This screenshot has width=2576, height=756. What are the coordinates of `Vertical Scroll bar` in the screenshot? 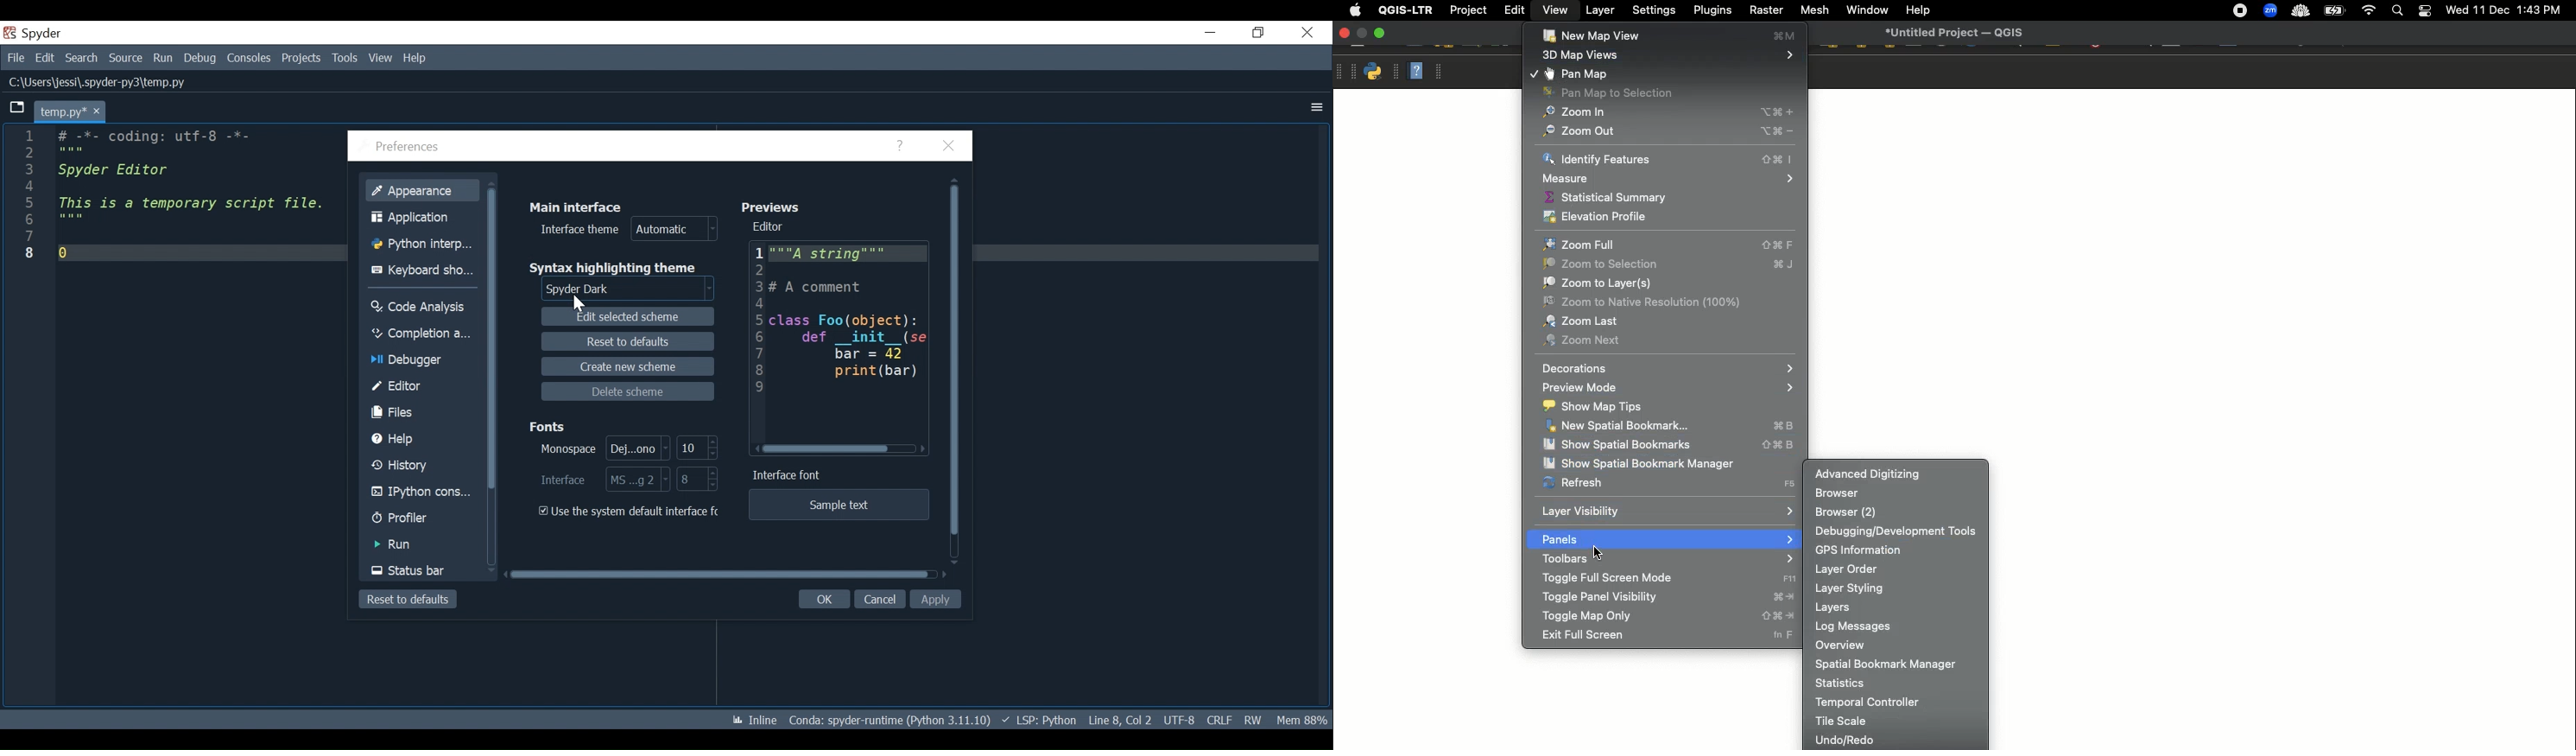 It's located at (956, 360).